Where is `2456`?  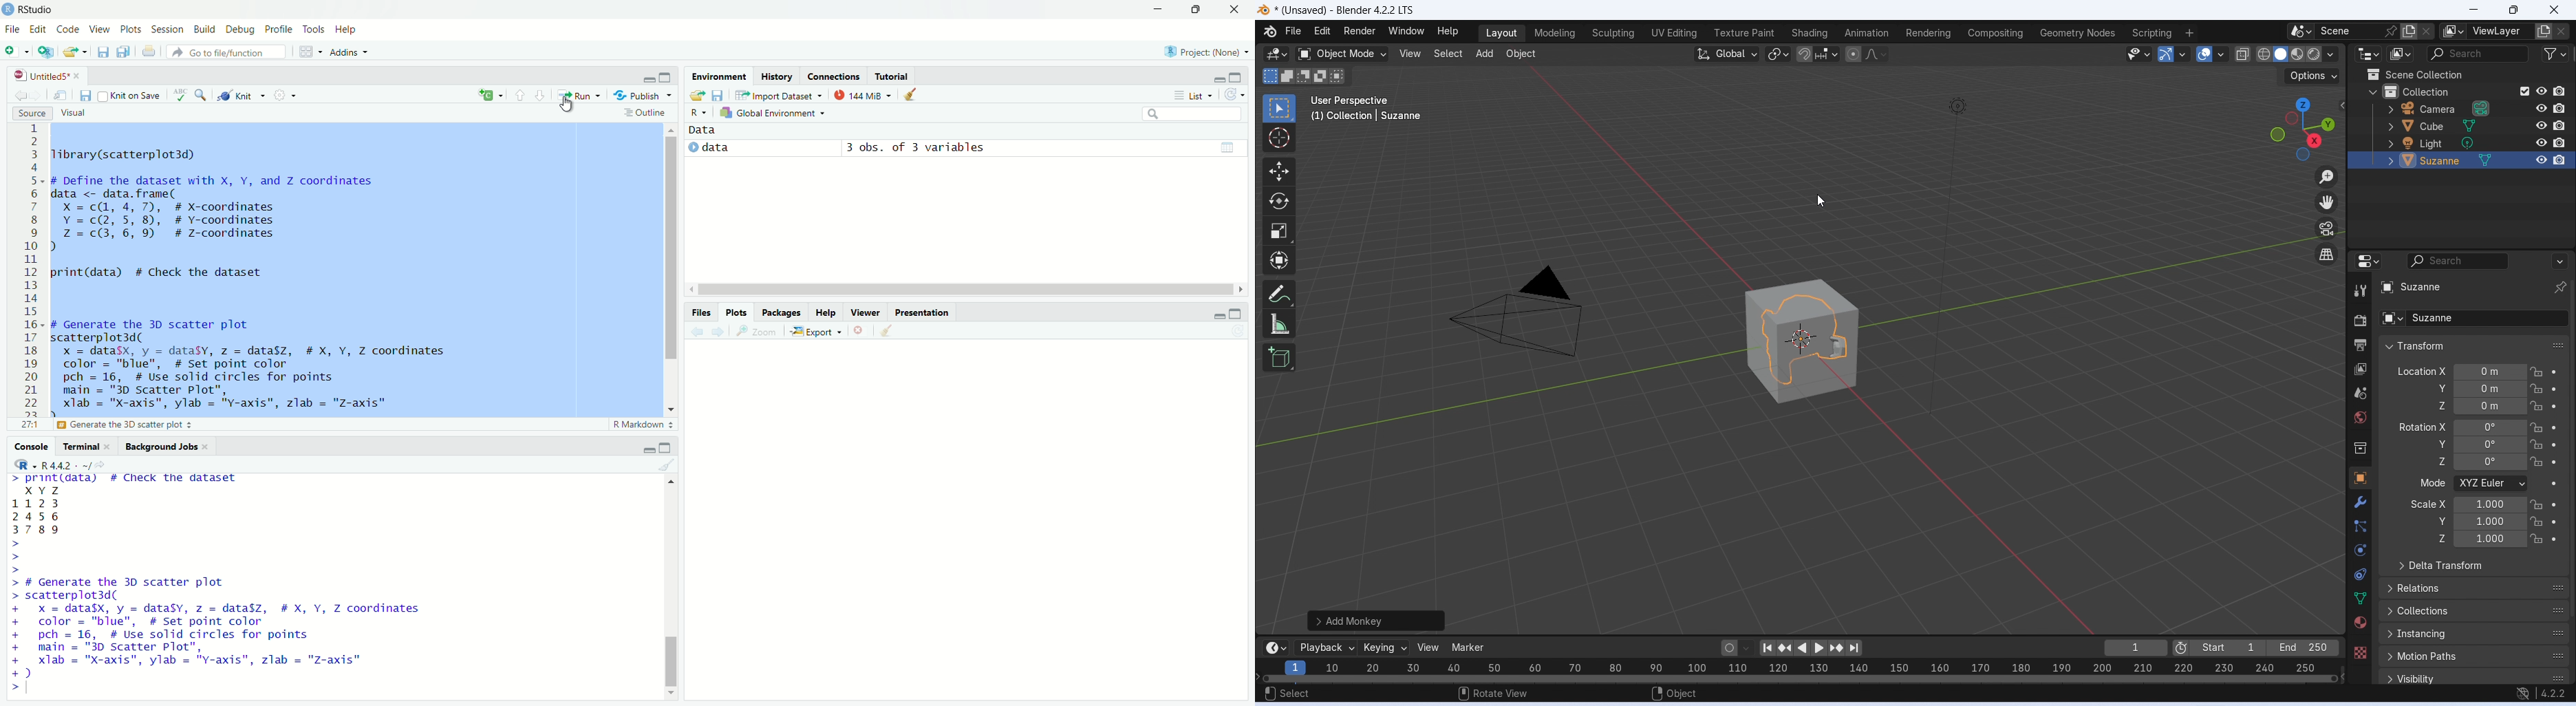 2456 is located at coordinates (36, 516).